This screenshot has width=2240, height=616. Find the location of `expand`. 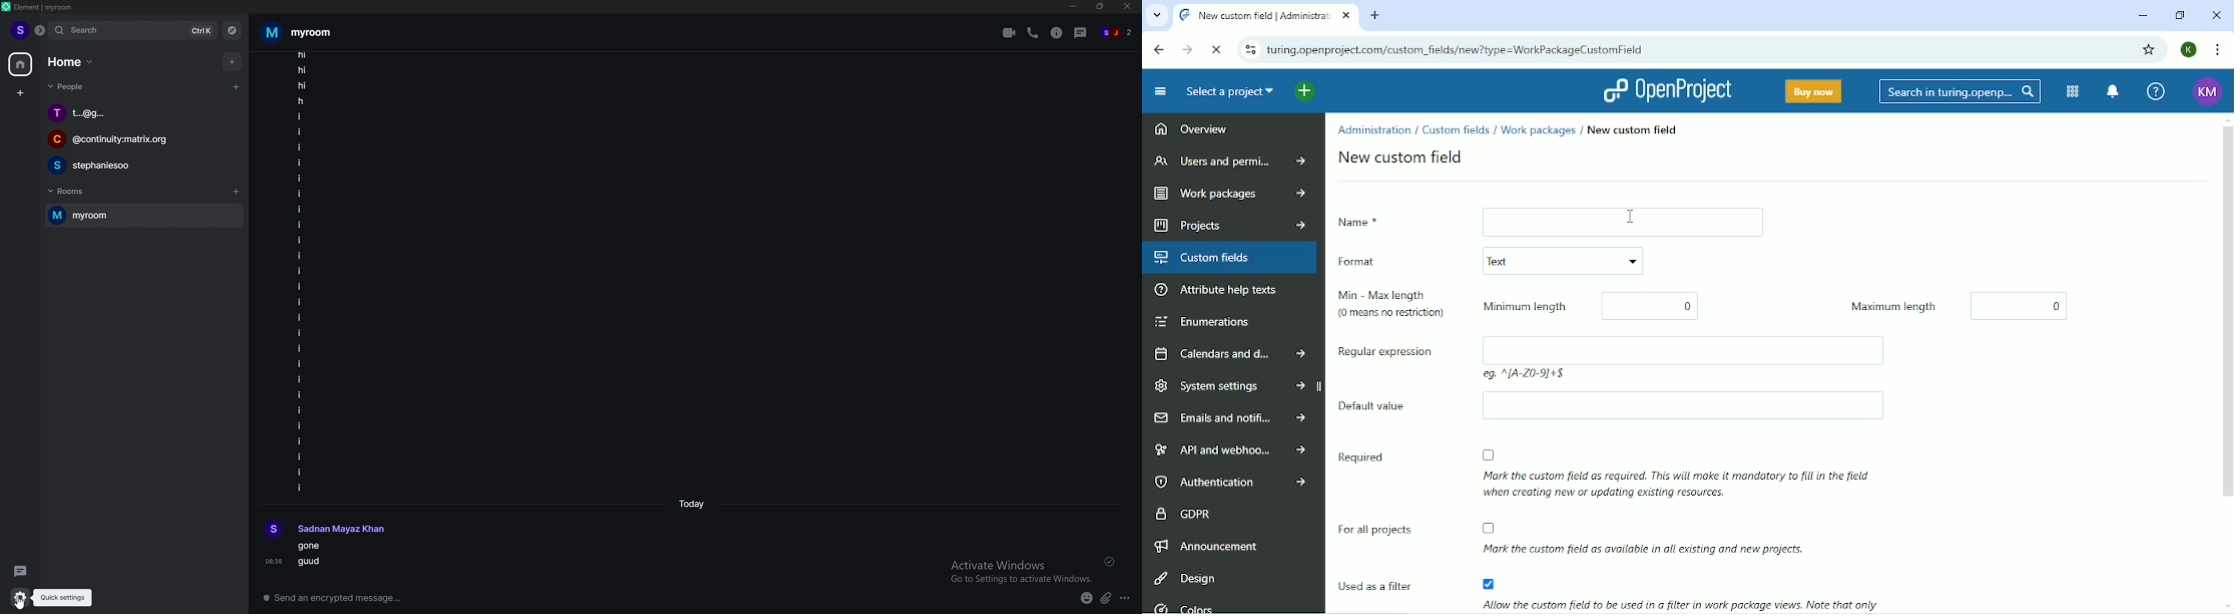

expand is located at coordinates (40, 30).